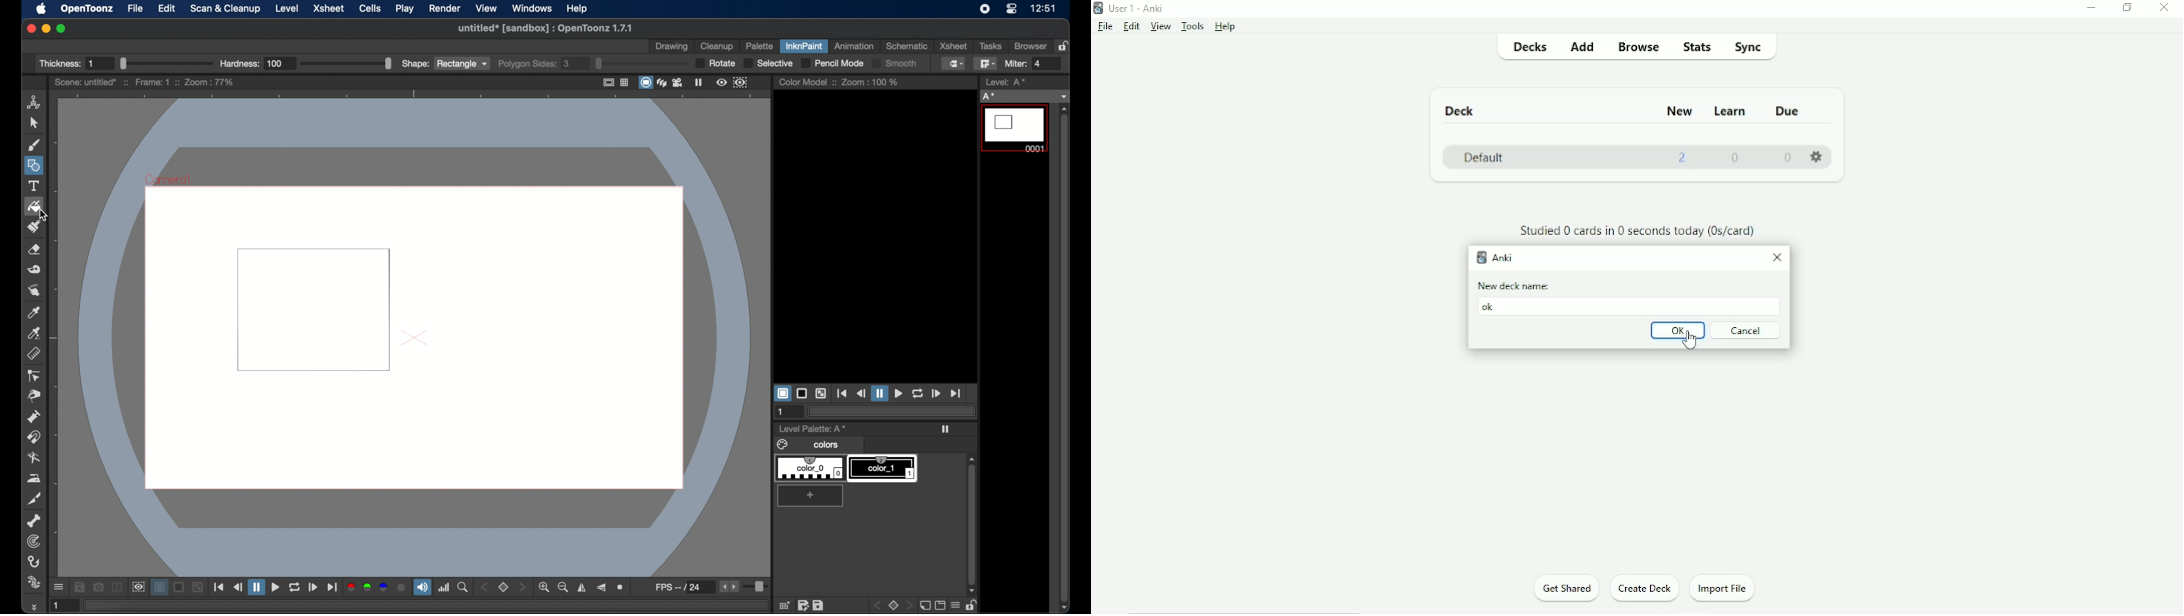 The height and width of the screenshot is (616, 2184). I want to click on Add, so click(1582, 46).